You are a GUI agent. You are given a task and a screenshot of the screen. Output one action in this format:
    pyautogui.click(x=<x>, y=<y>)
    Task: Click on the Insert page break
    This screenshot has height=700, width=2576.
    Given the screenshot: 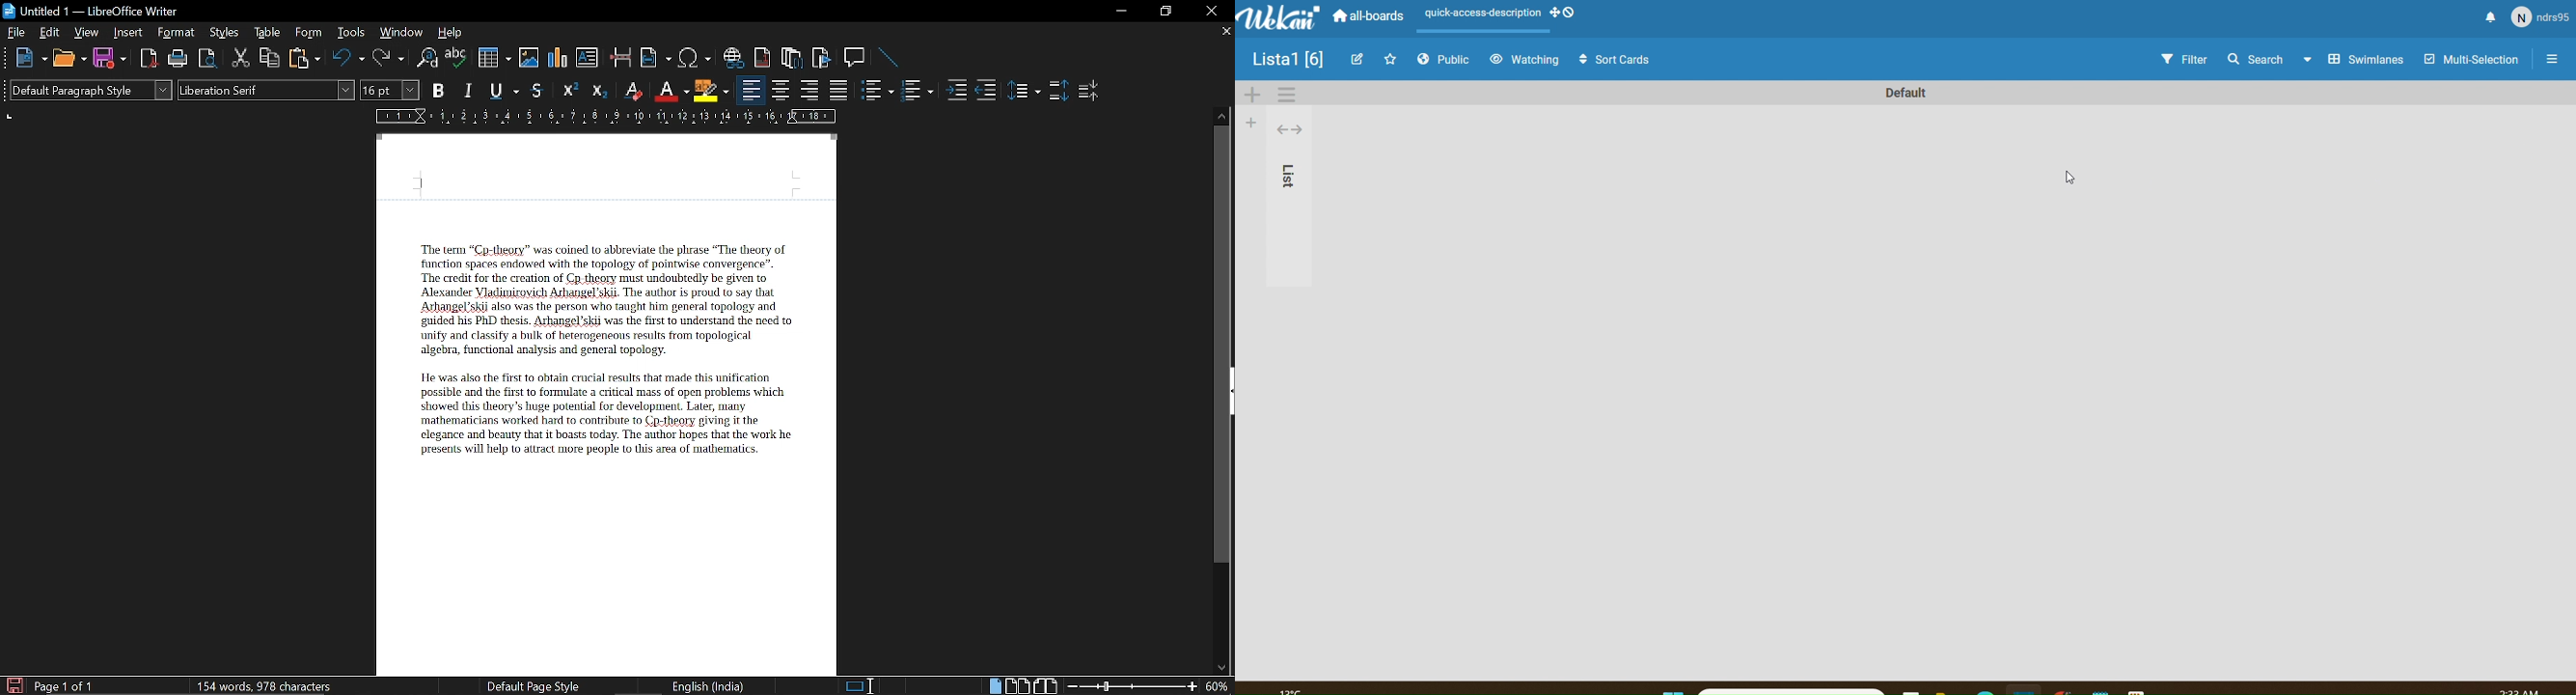 What is the action you would take?
    pyautogui.click(x=619, y=58)
    